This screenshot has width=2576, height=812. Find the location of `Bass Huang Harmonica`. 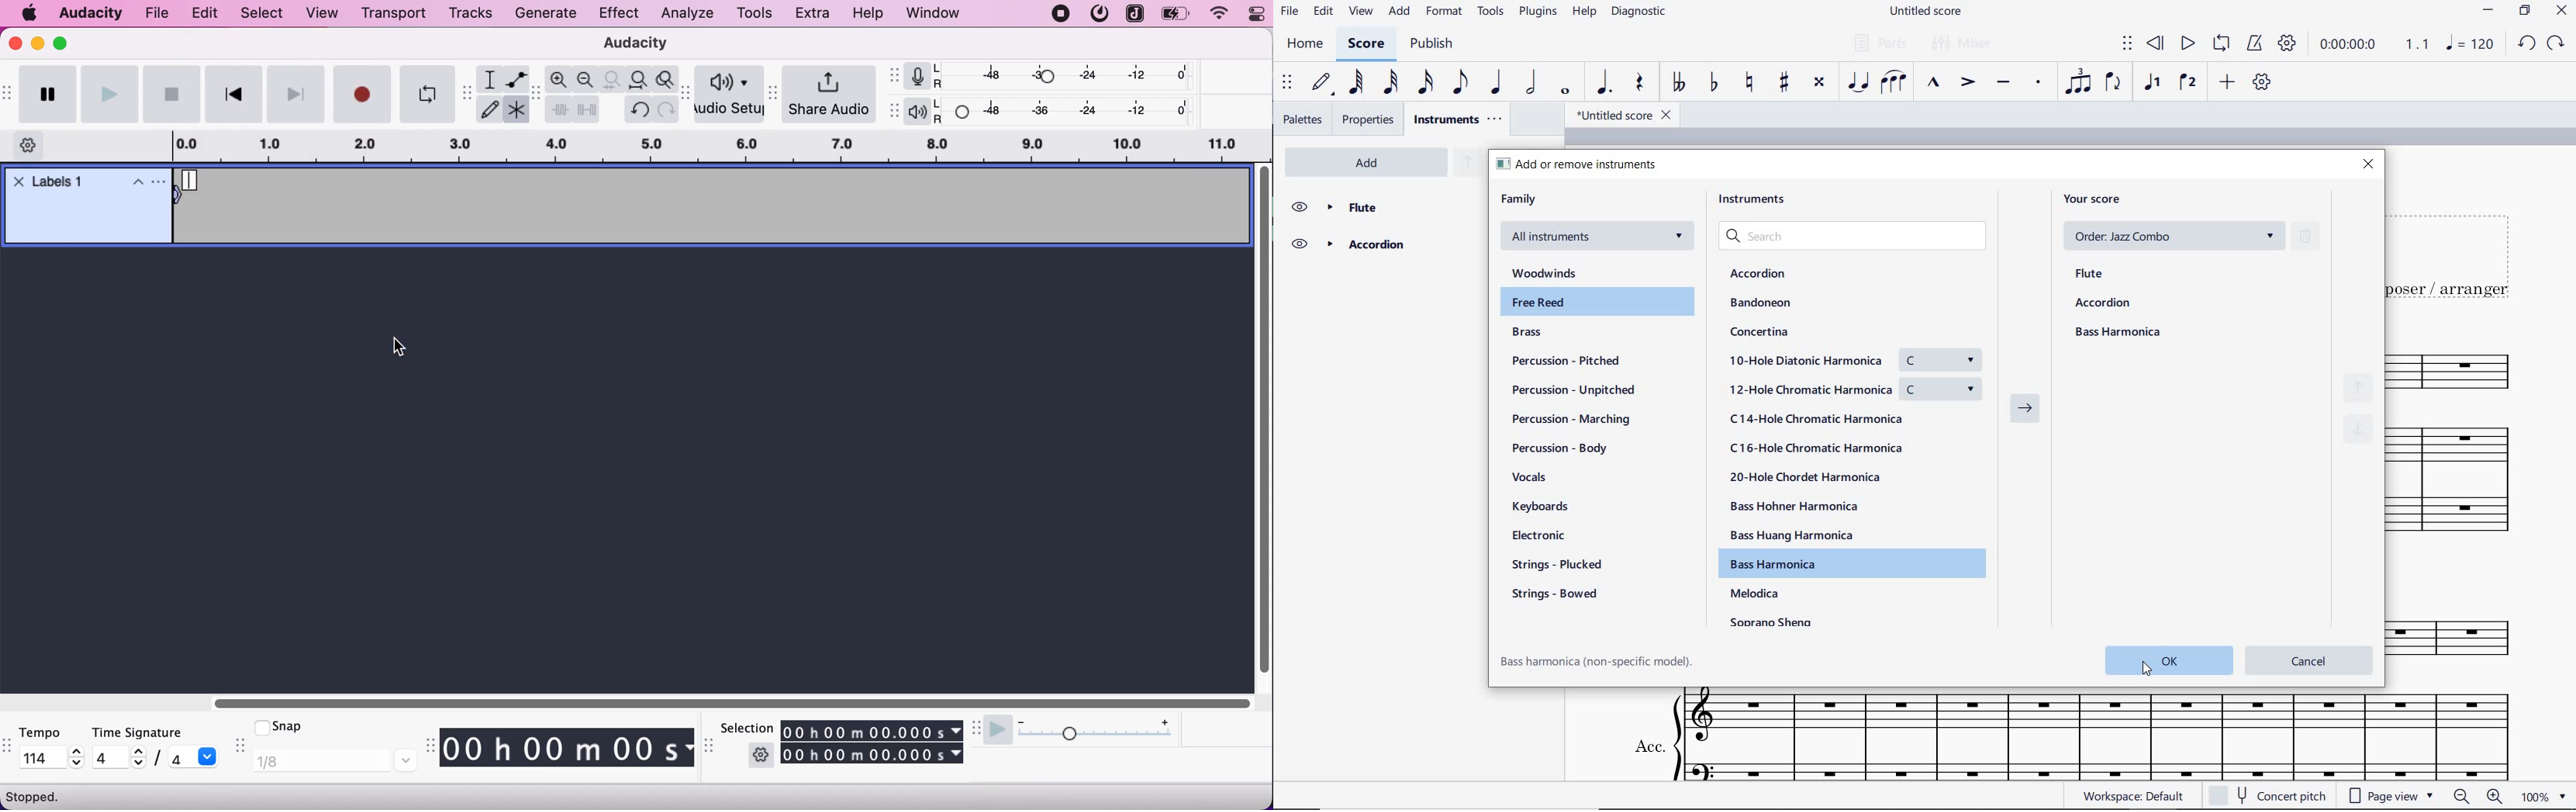

Bass Huang Harmonica is located at coordinates (1789, 535).